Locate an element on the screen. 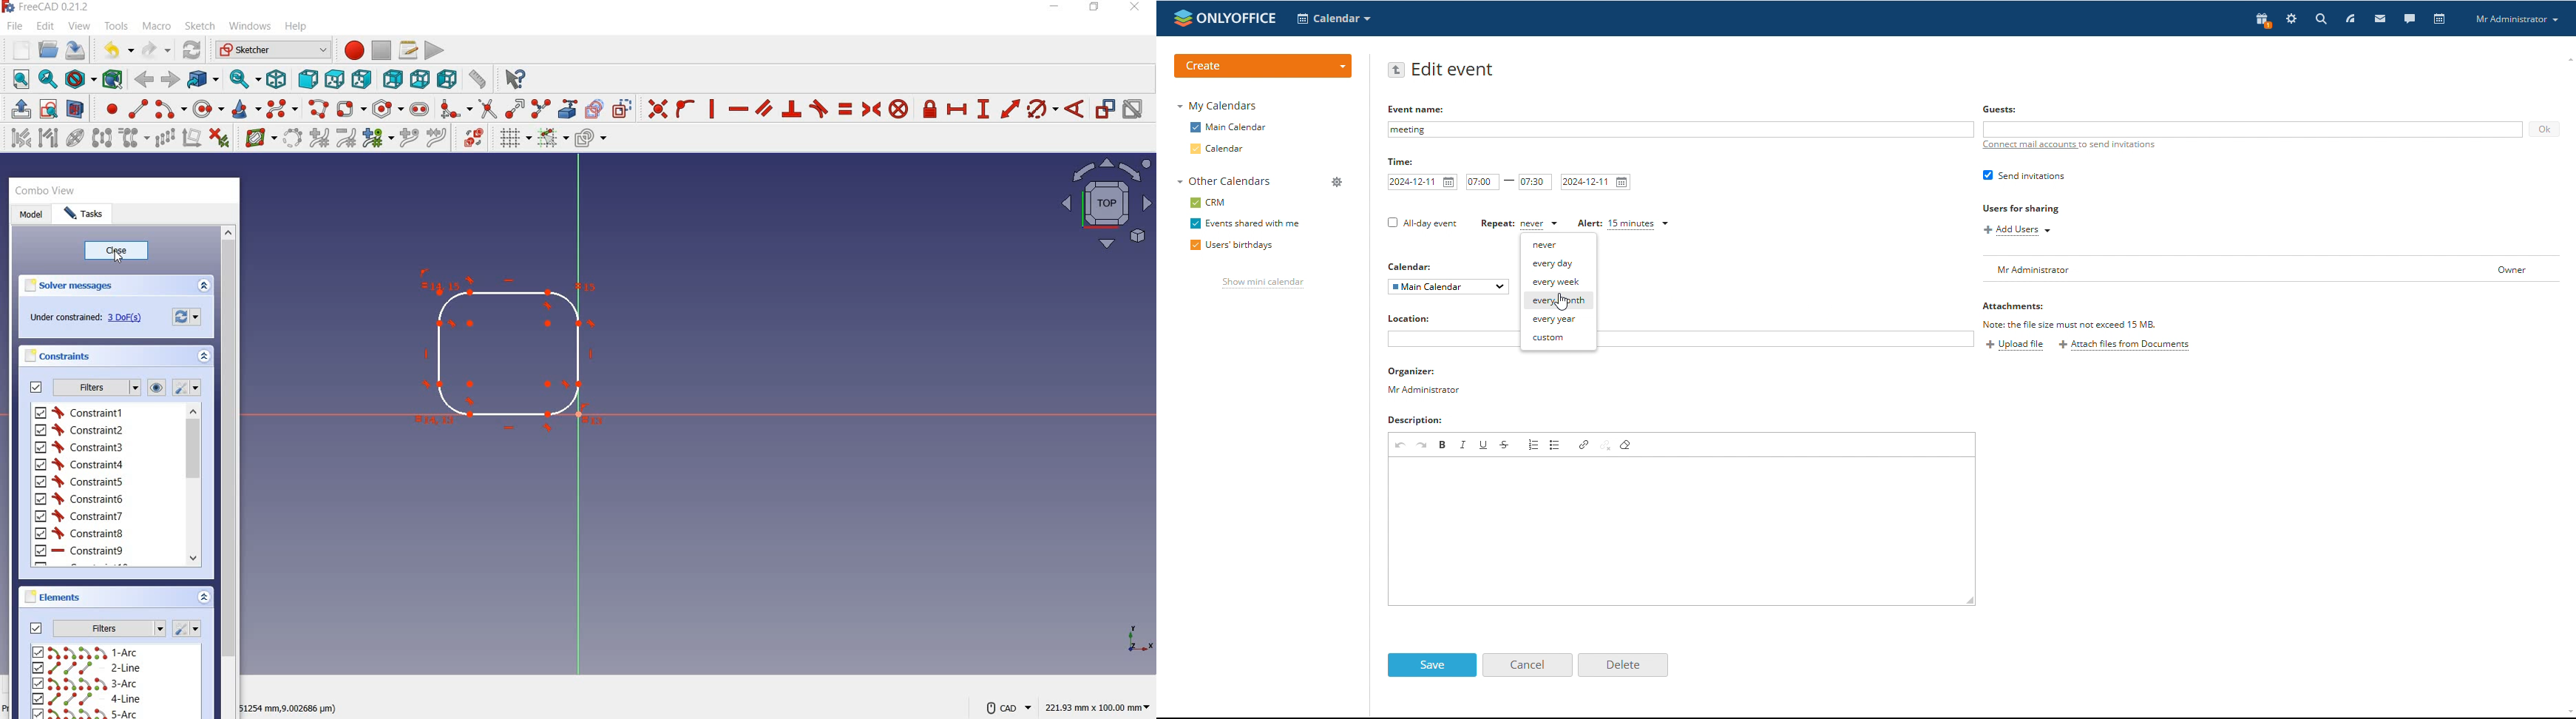 The width and height of the screenshot is (2576, 728). forces recomputation of active documents is located at coordinates (187, 317).